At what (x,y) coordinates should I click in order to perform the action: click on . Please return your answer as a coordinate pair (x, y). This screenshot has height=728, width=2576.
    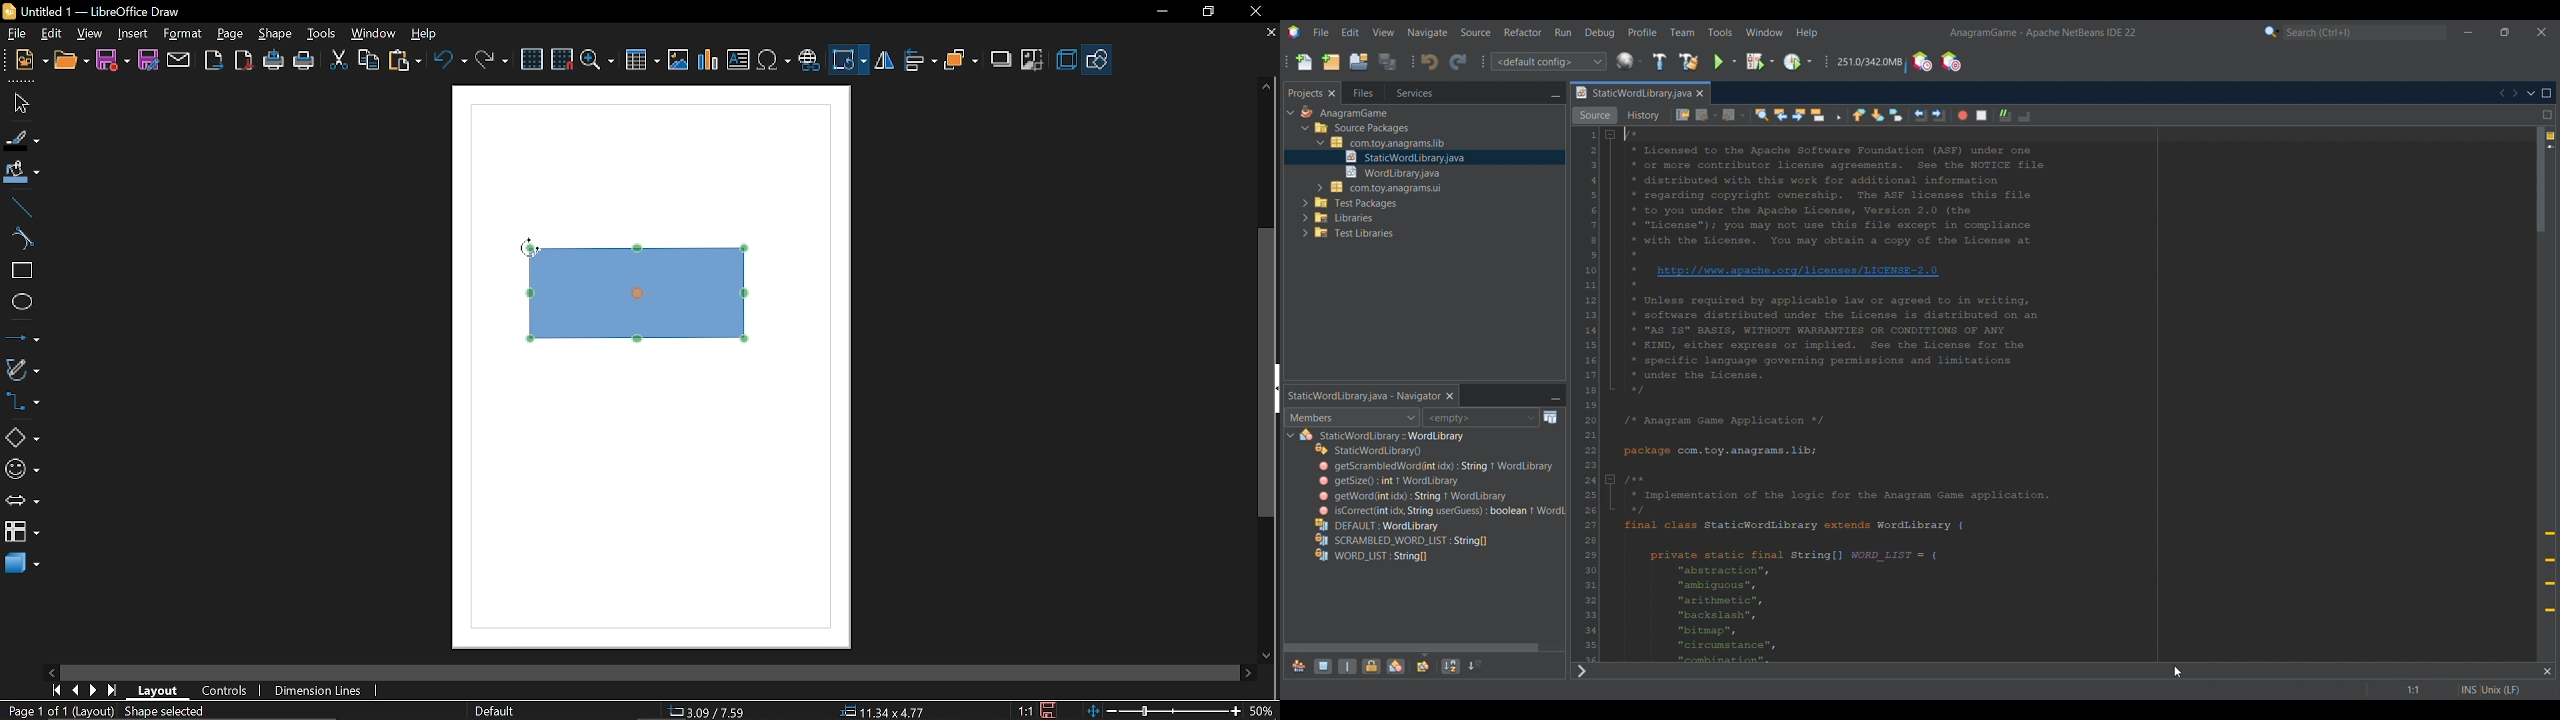
    Looking at the image, I should click on (1351, 235).